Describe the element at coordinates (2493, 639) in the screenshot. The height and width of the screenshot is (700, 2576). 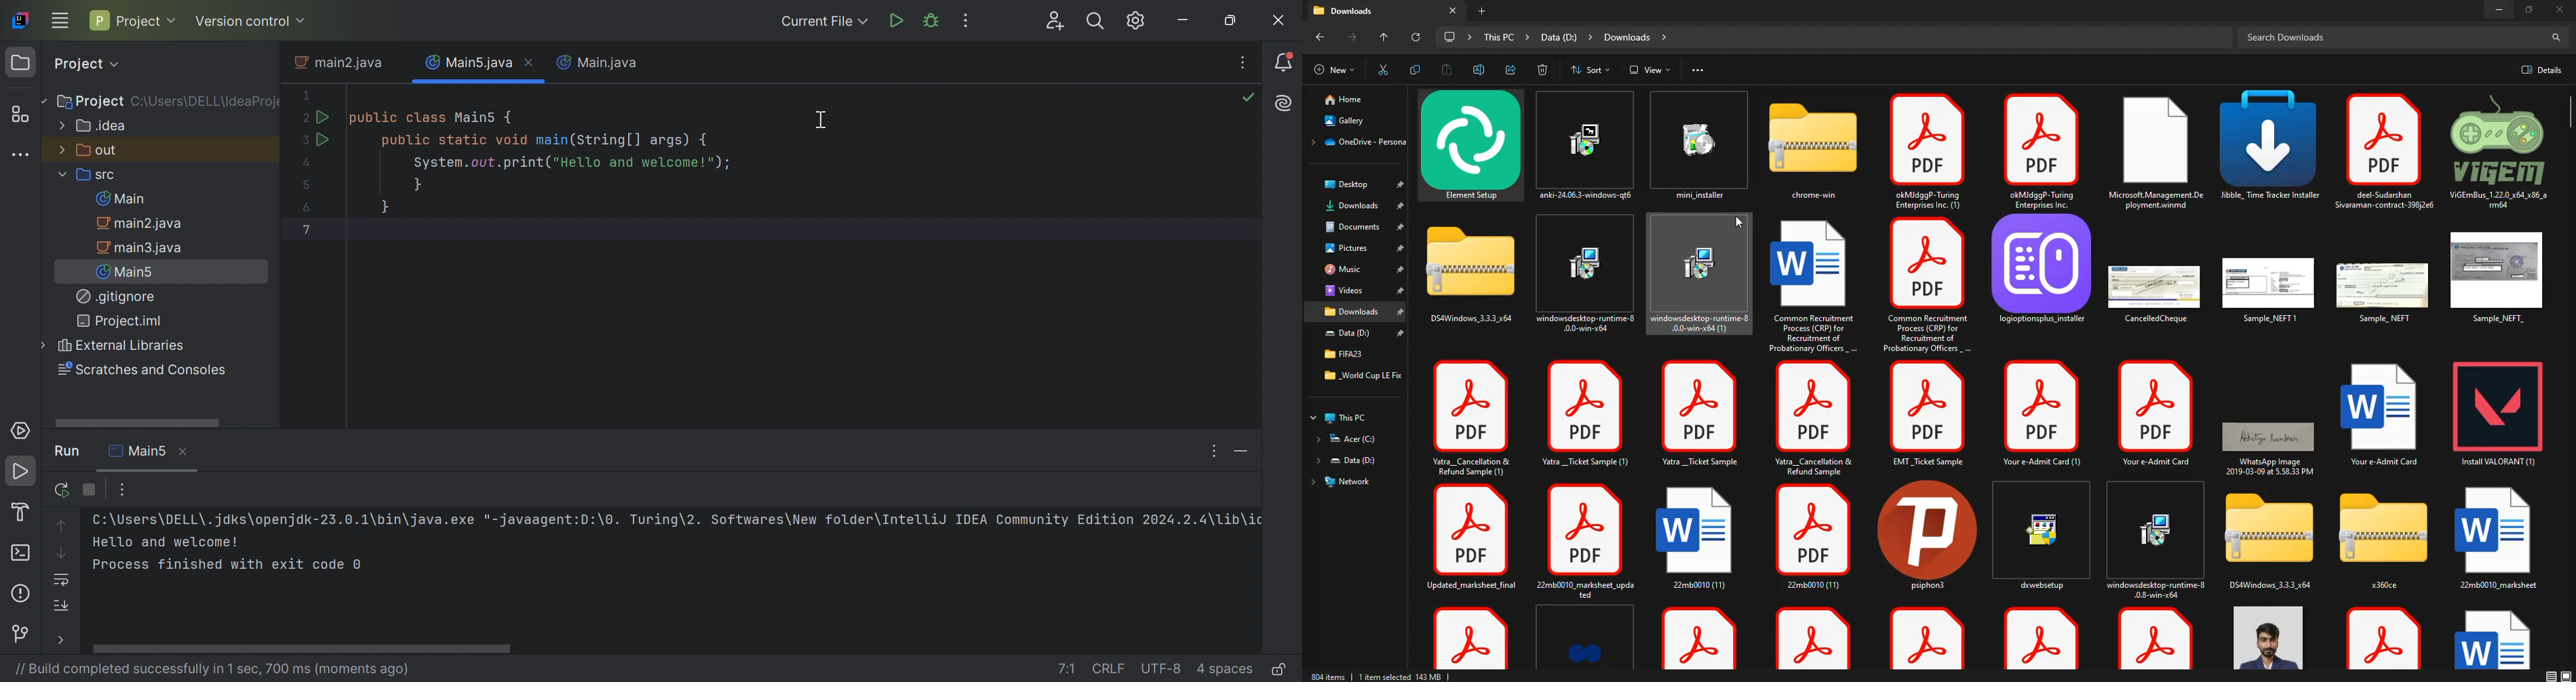
I see `file` at that location.